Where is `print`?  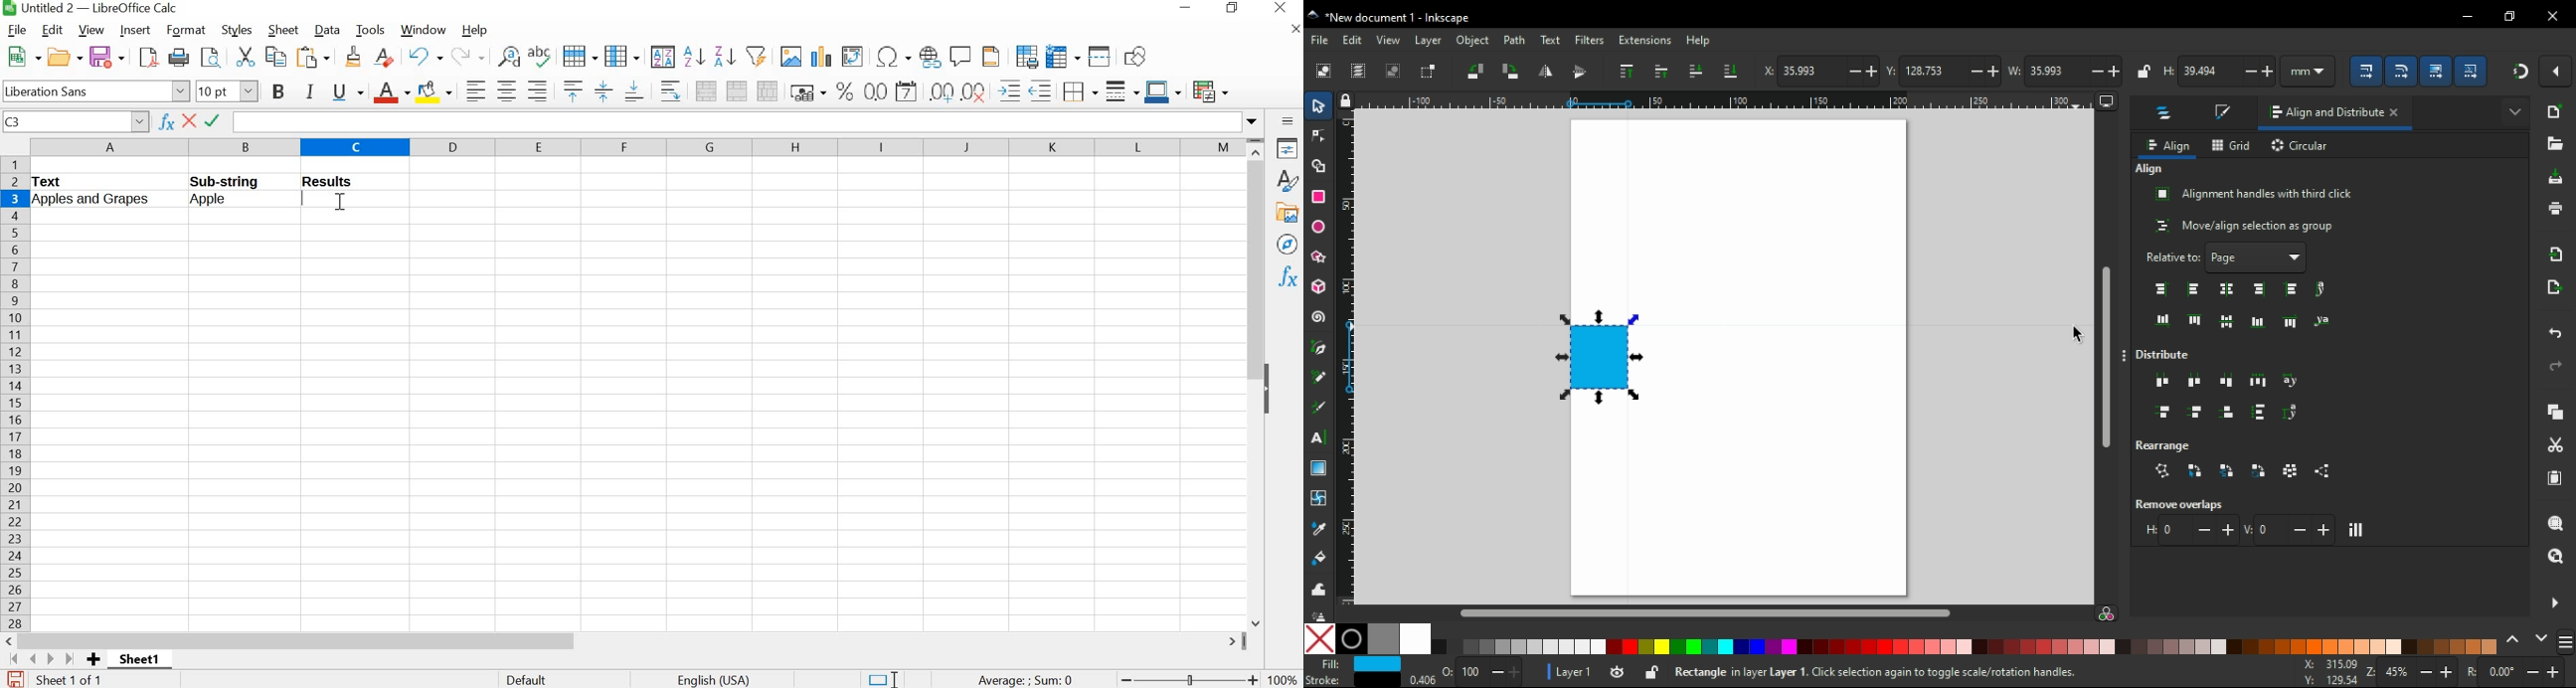
print is located at coordinates (179, 56).